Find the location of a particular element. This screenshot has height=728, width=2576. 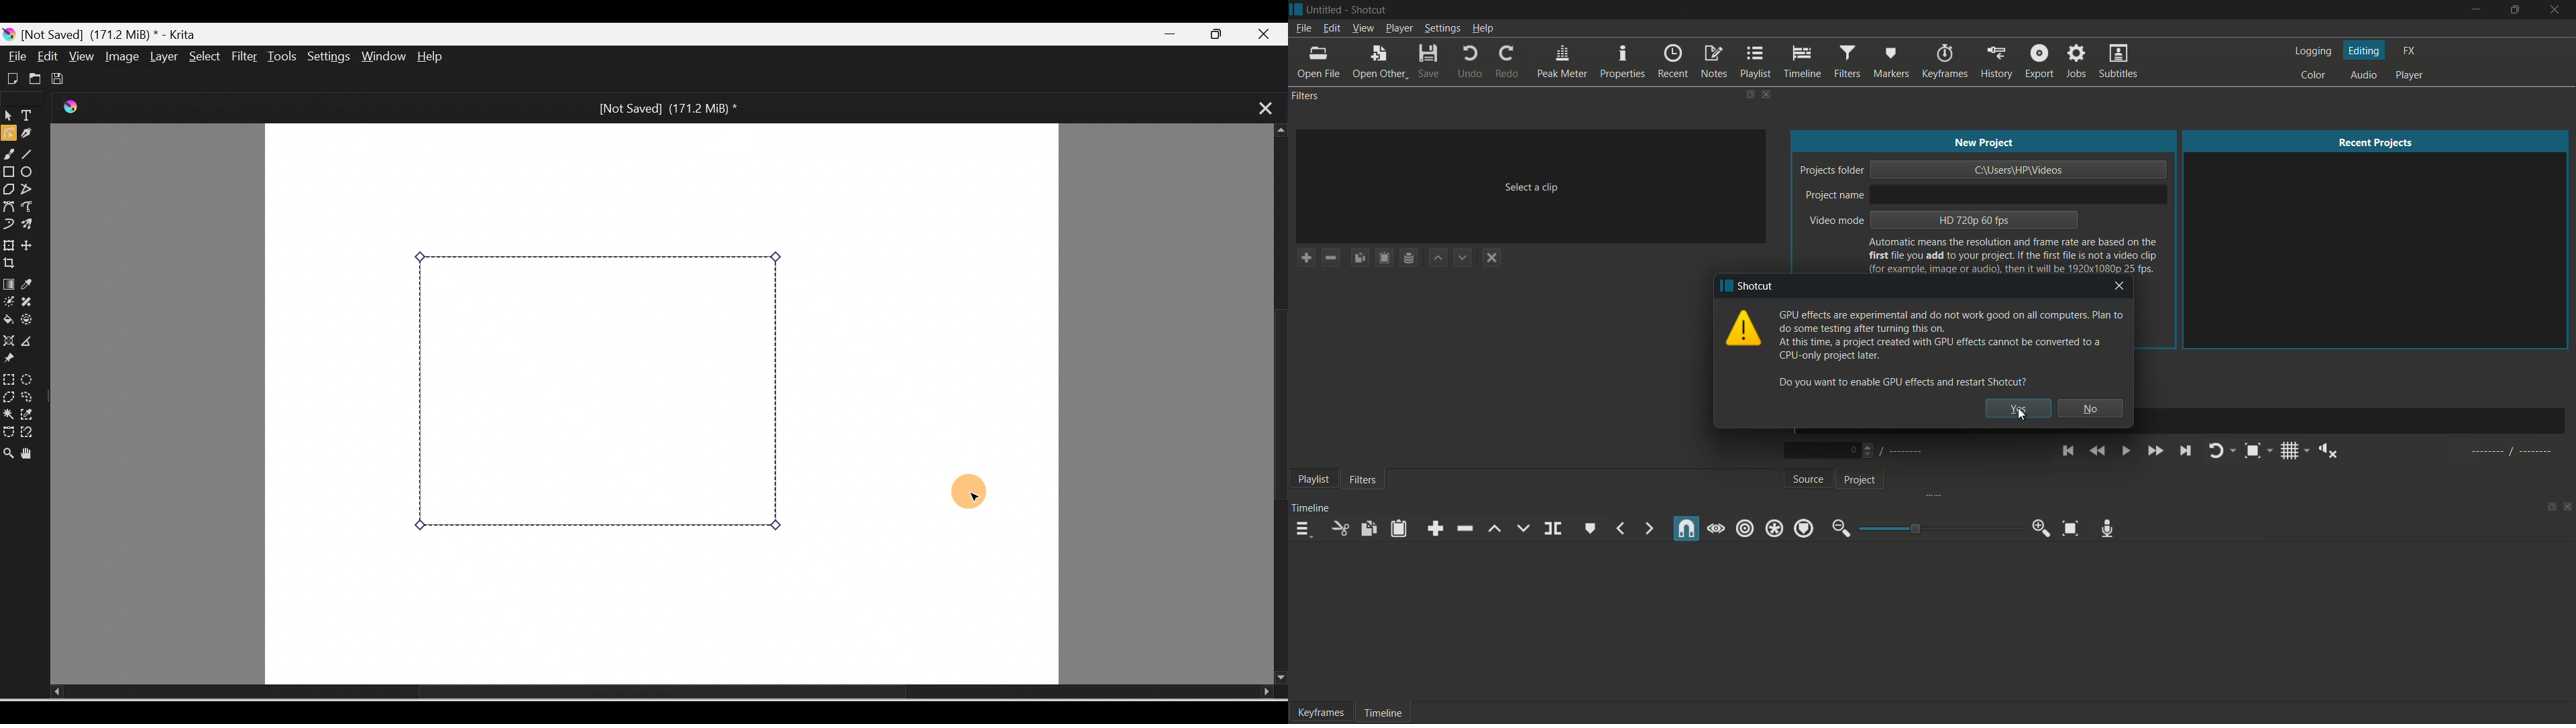

edit menu is located at coordinates (1330, 28).